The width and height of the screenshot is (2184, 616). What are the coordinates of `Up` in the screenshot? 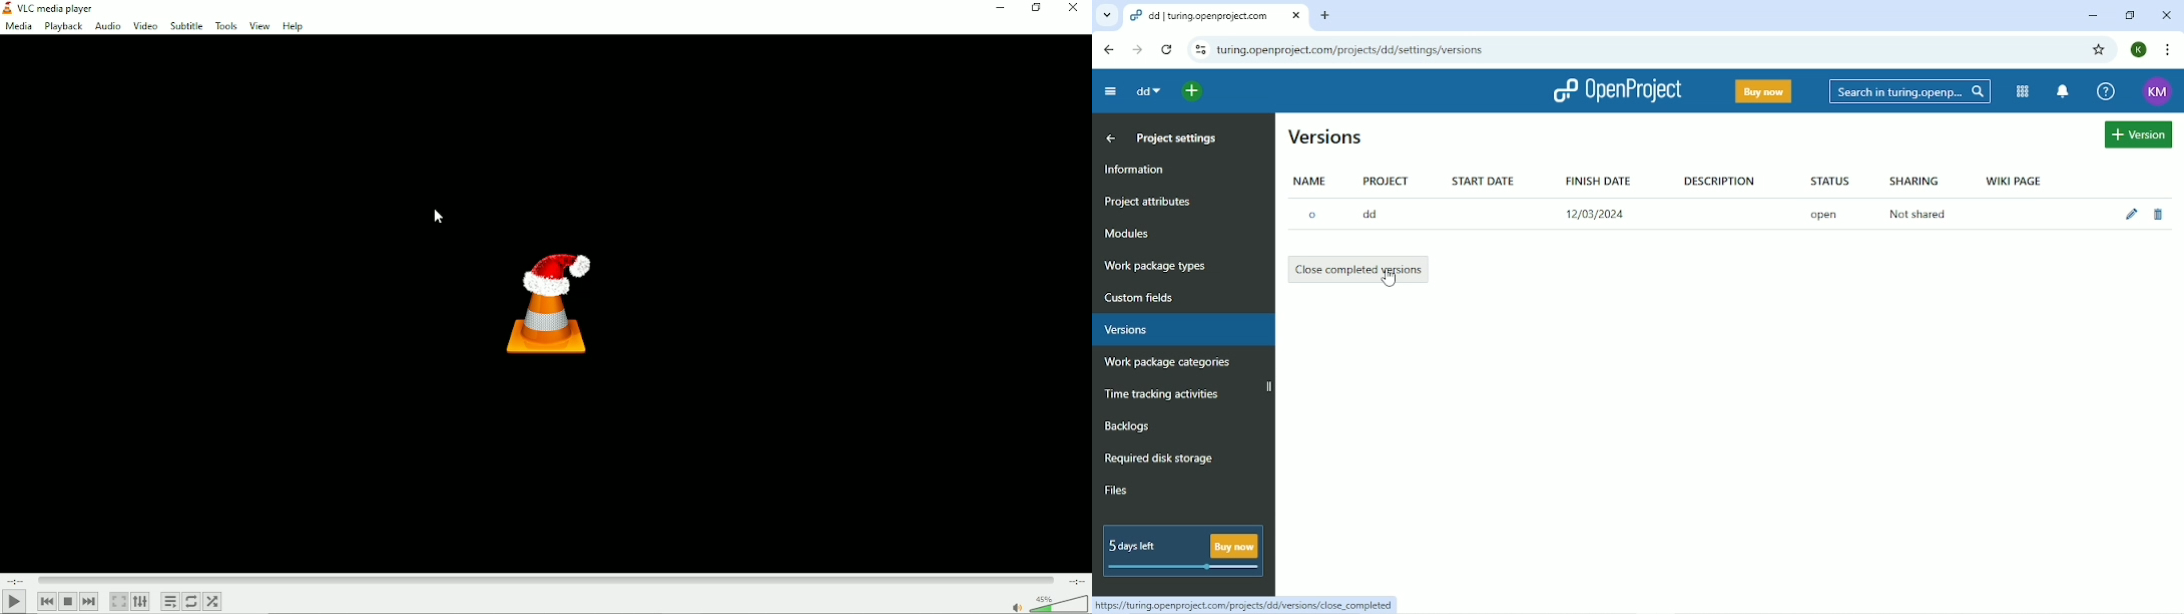 It's located at (1112, 139).